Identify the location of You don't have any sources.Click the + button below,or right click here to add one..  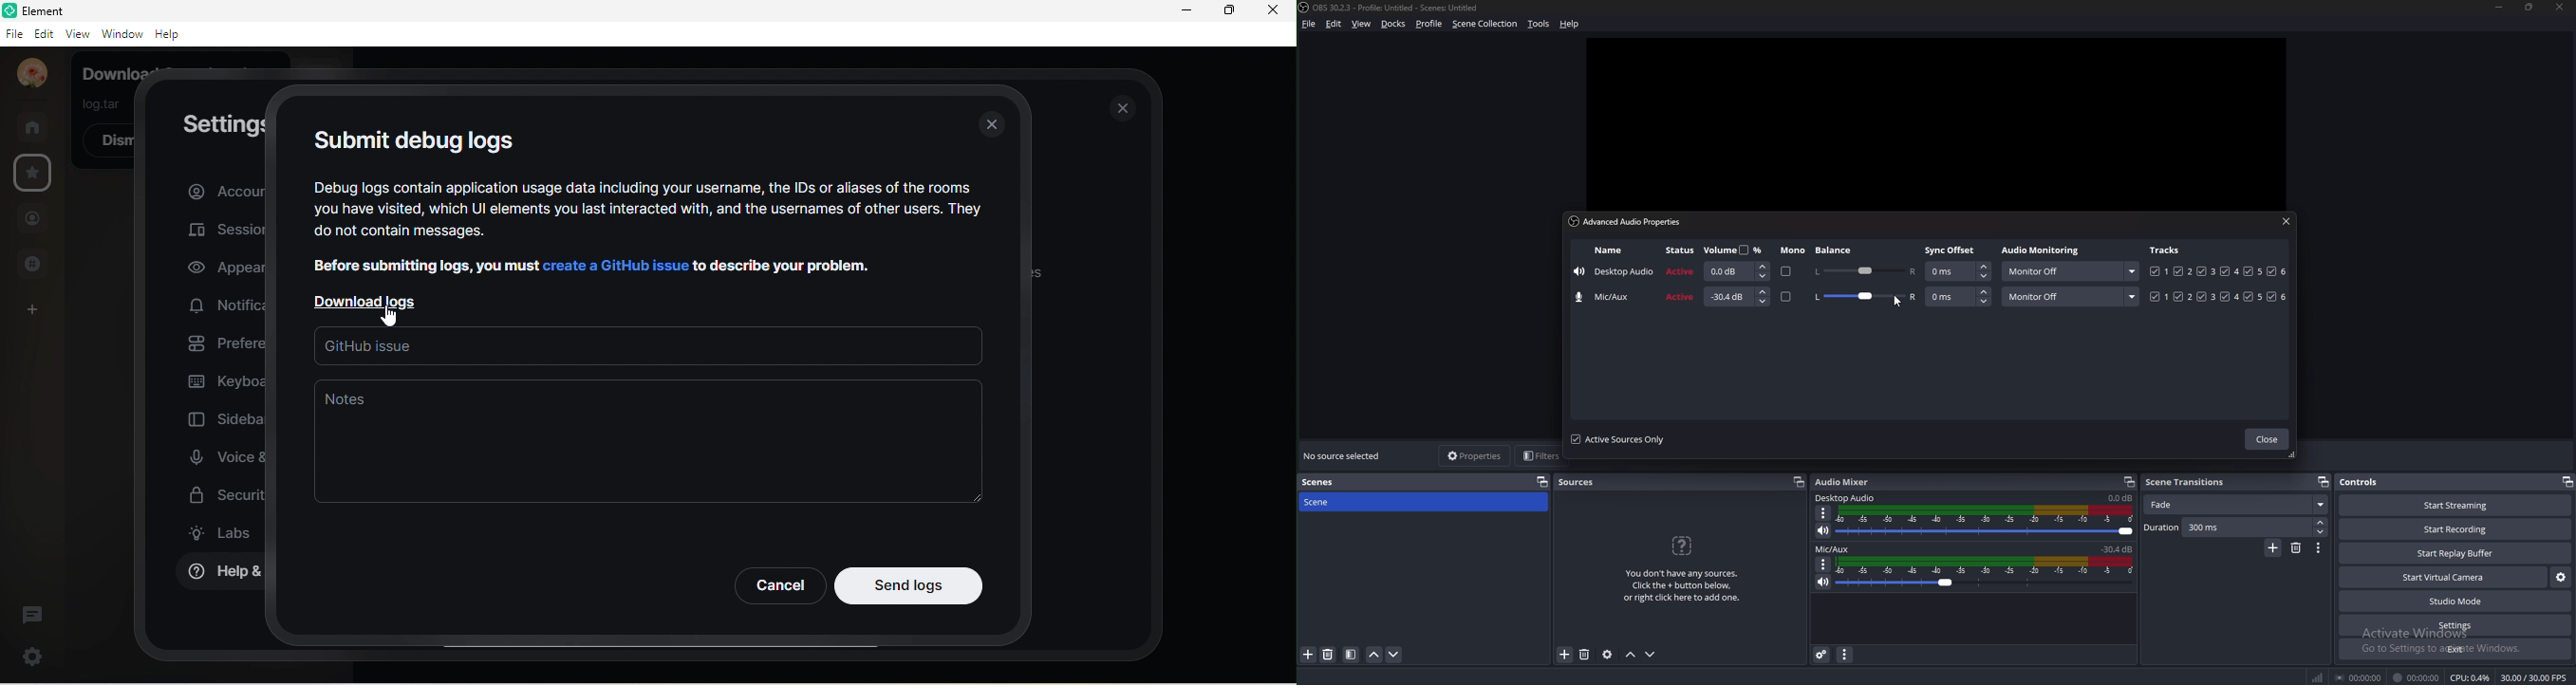
(1681, 586).